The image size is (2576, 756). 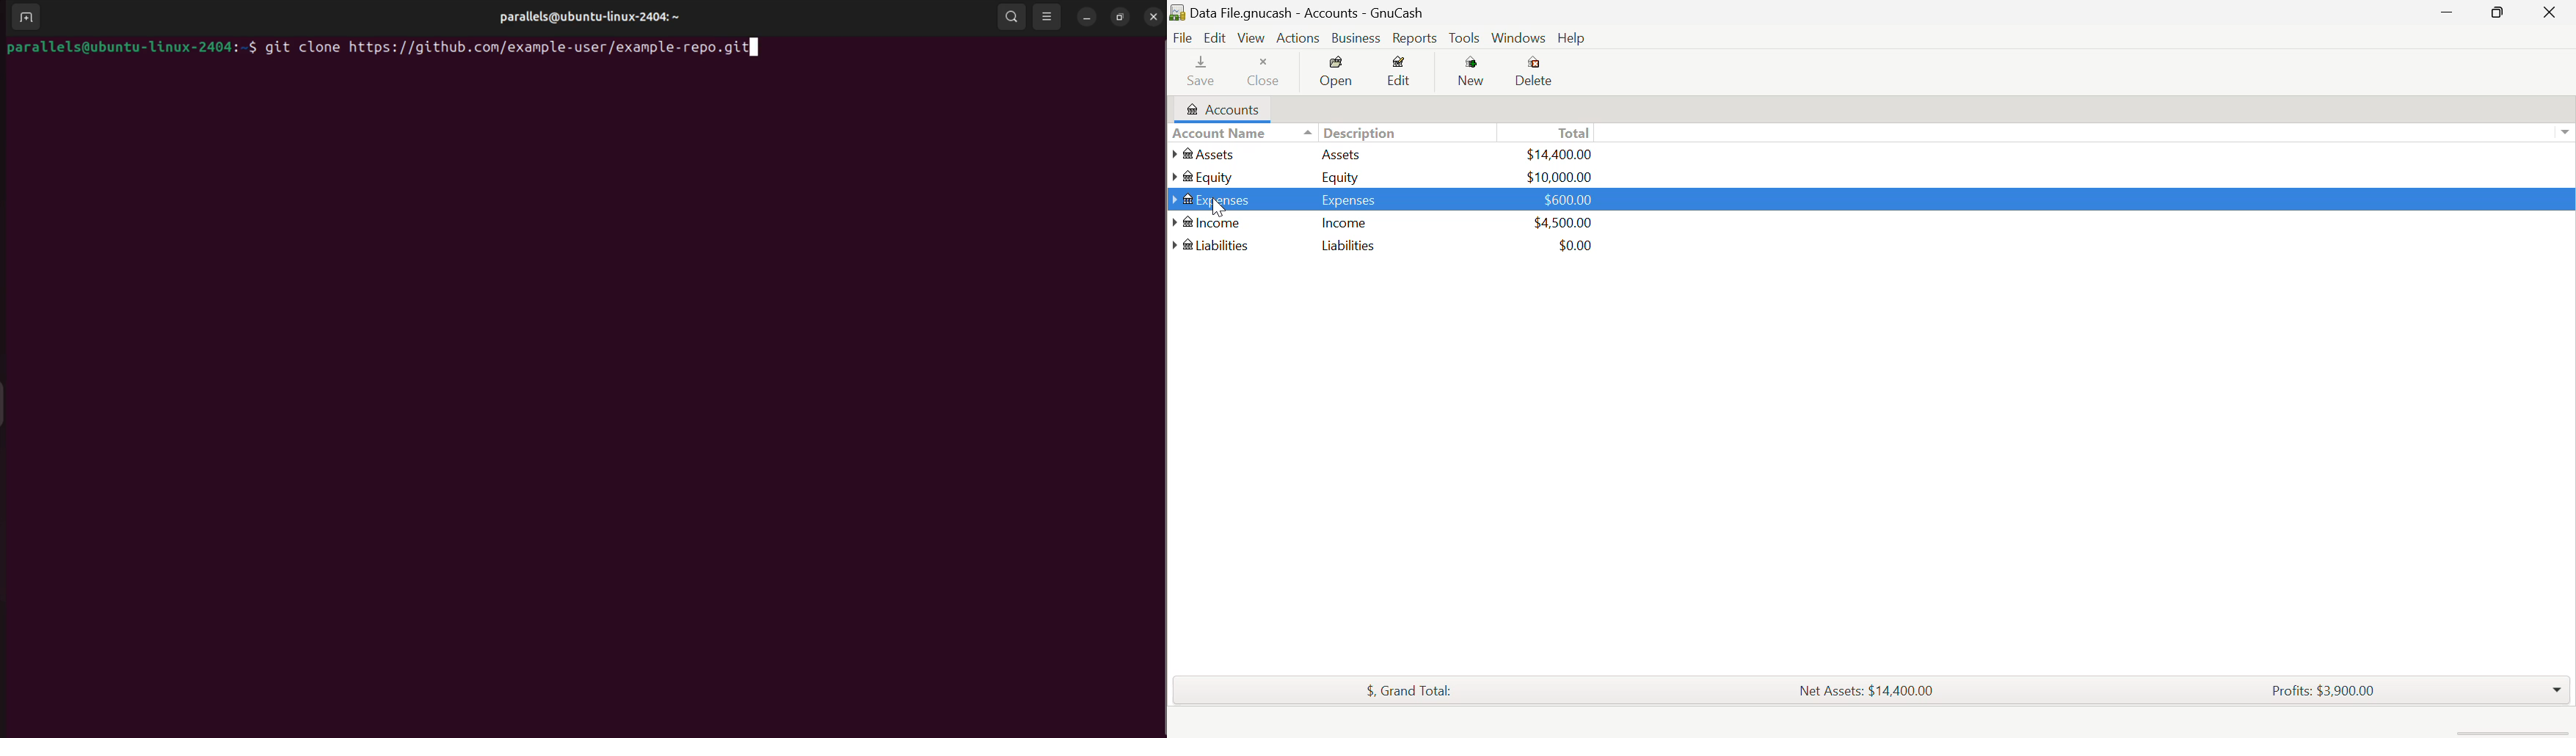 What do you see at coordinates (1203, 156) in the screenshot?
I see `Assets Account` at bounding box center [1203, 156].